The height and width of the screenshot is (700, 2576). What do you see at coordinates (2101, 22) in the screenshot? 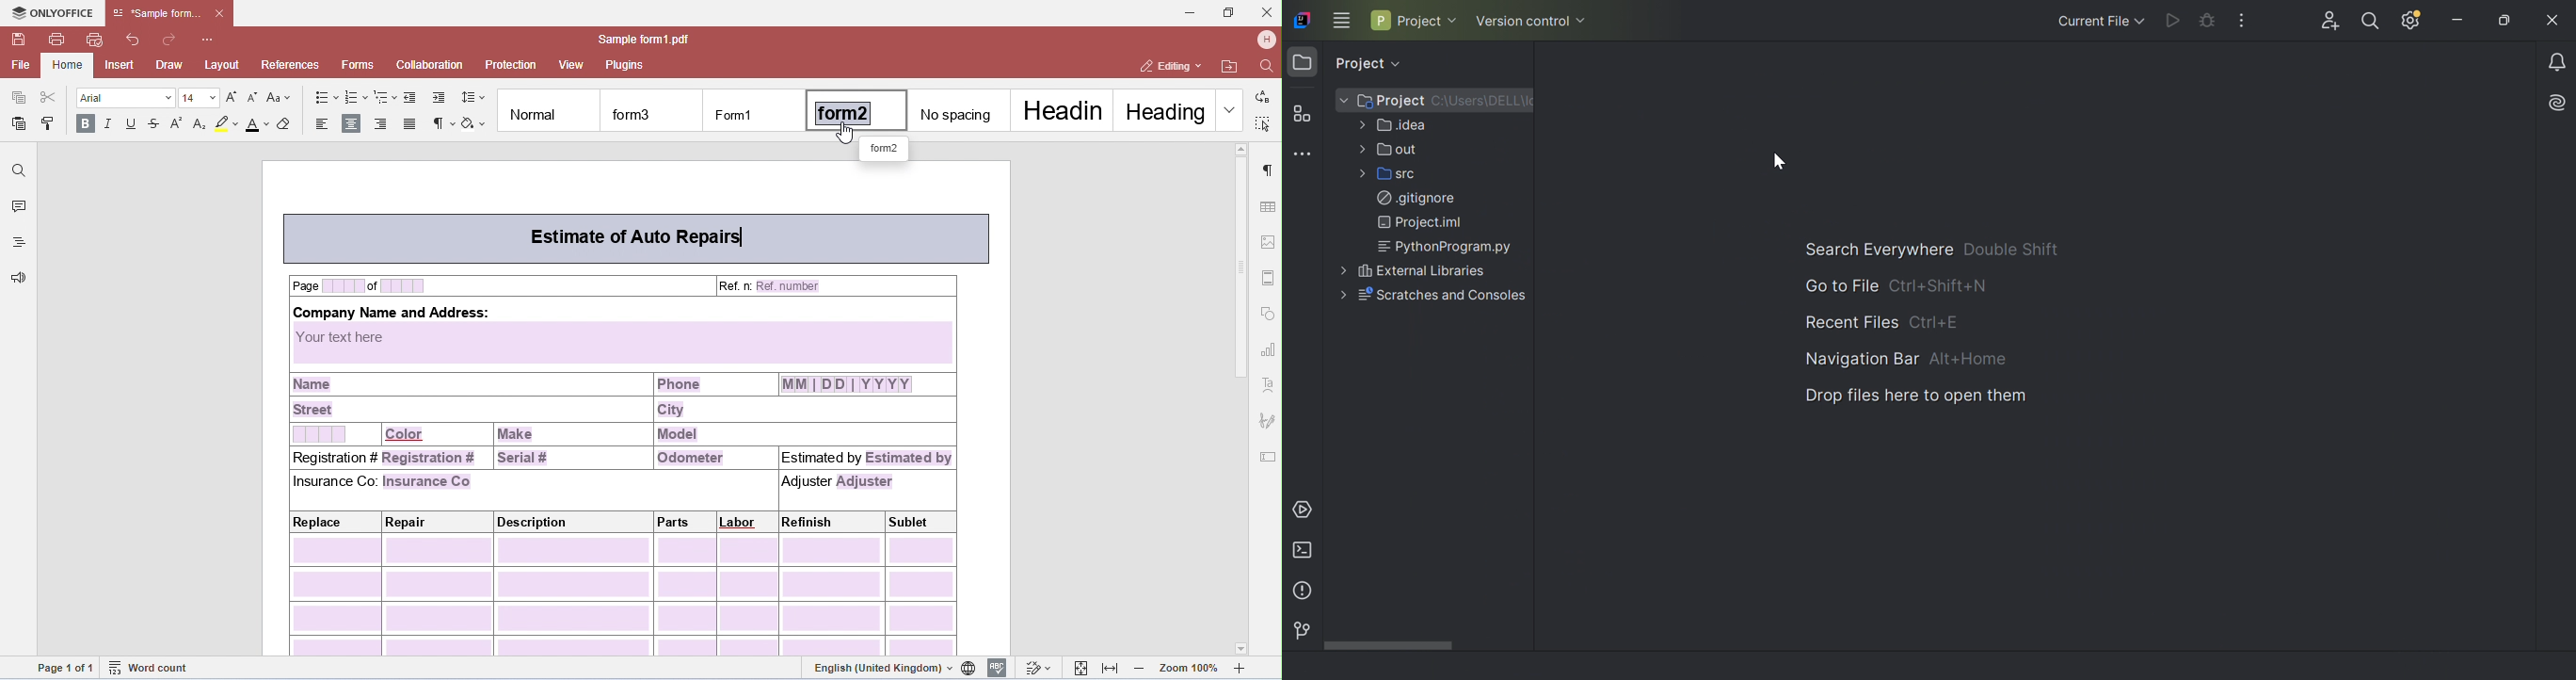
I see `Current file` at bounding box center [2101, 22].